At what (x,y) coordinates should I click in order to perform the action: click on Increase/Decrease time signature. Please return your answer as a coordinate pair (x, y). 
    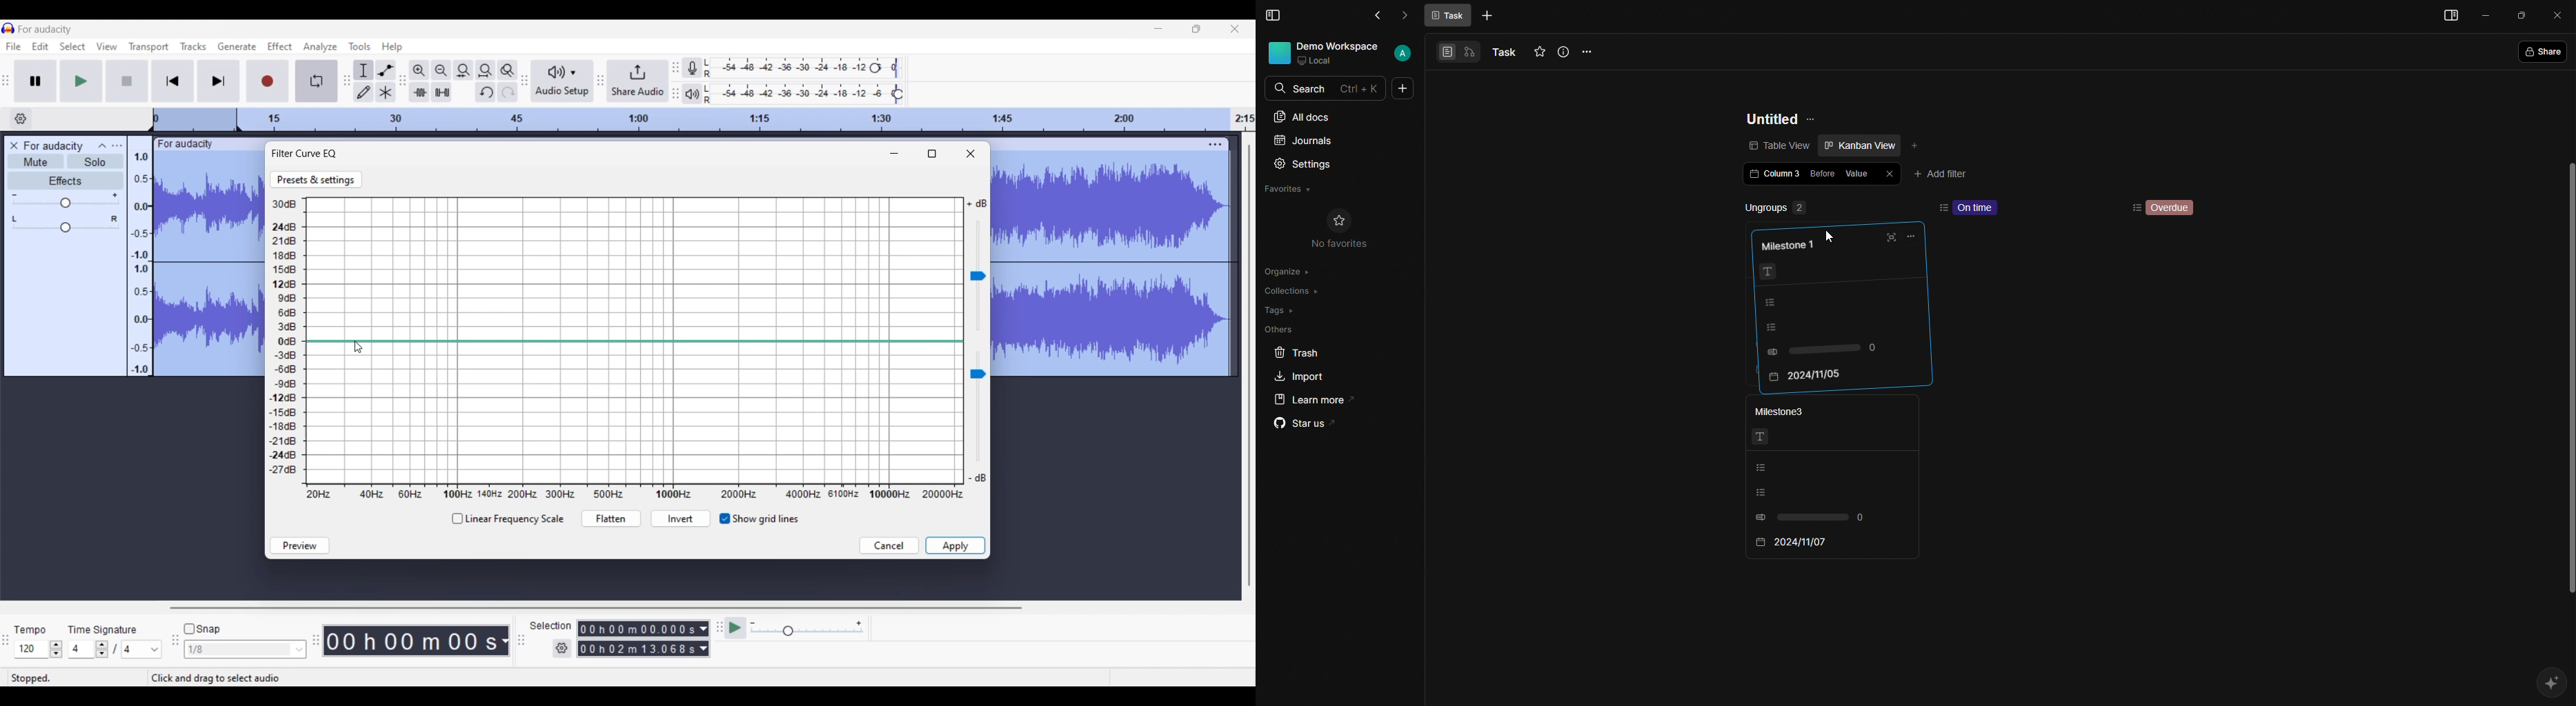
    Looking at the image, I should click on (102, 649).